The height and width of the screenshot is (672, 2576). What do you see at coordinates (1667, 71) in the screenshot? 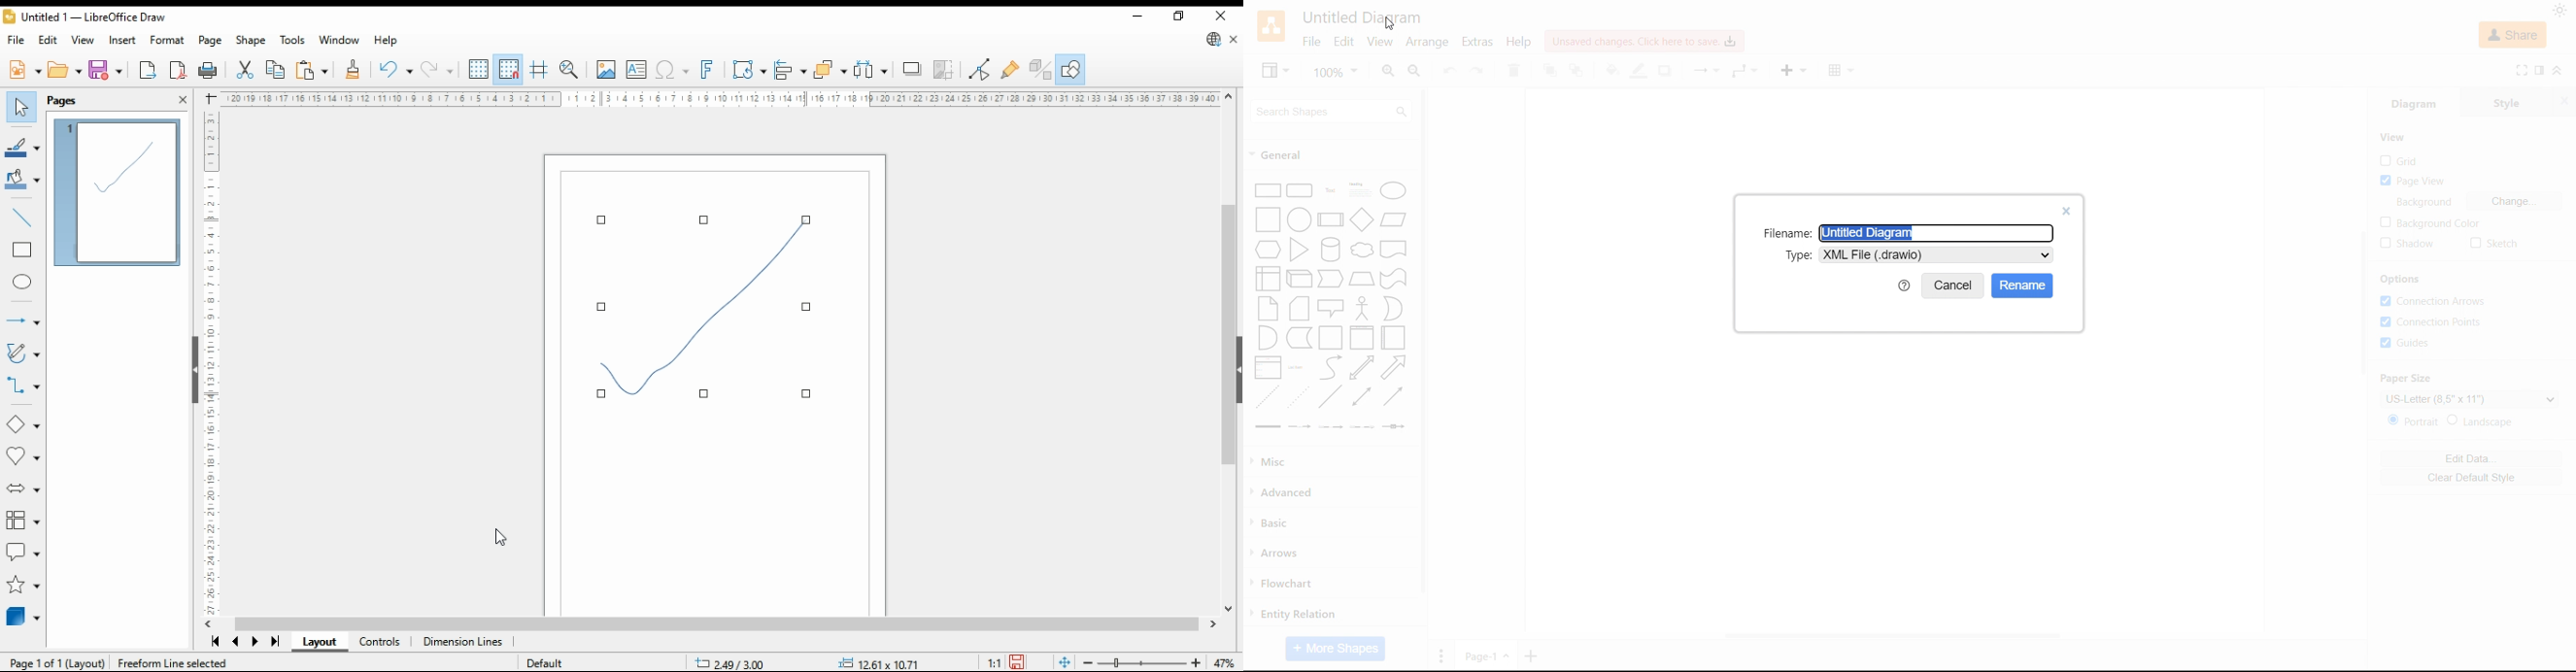
I see `Shadow ` at bounding box center [1667, 71].